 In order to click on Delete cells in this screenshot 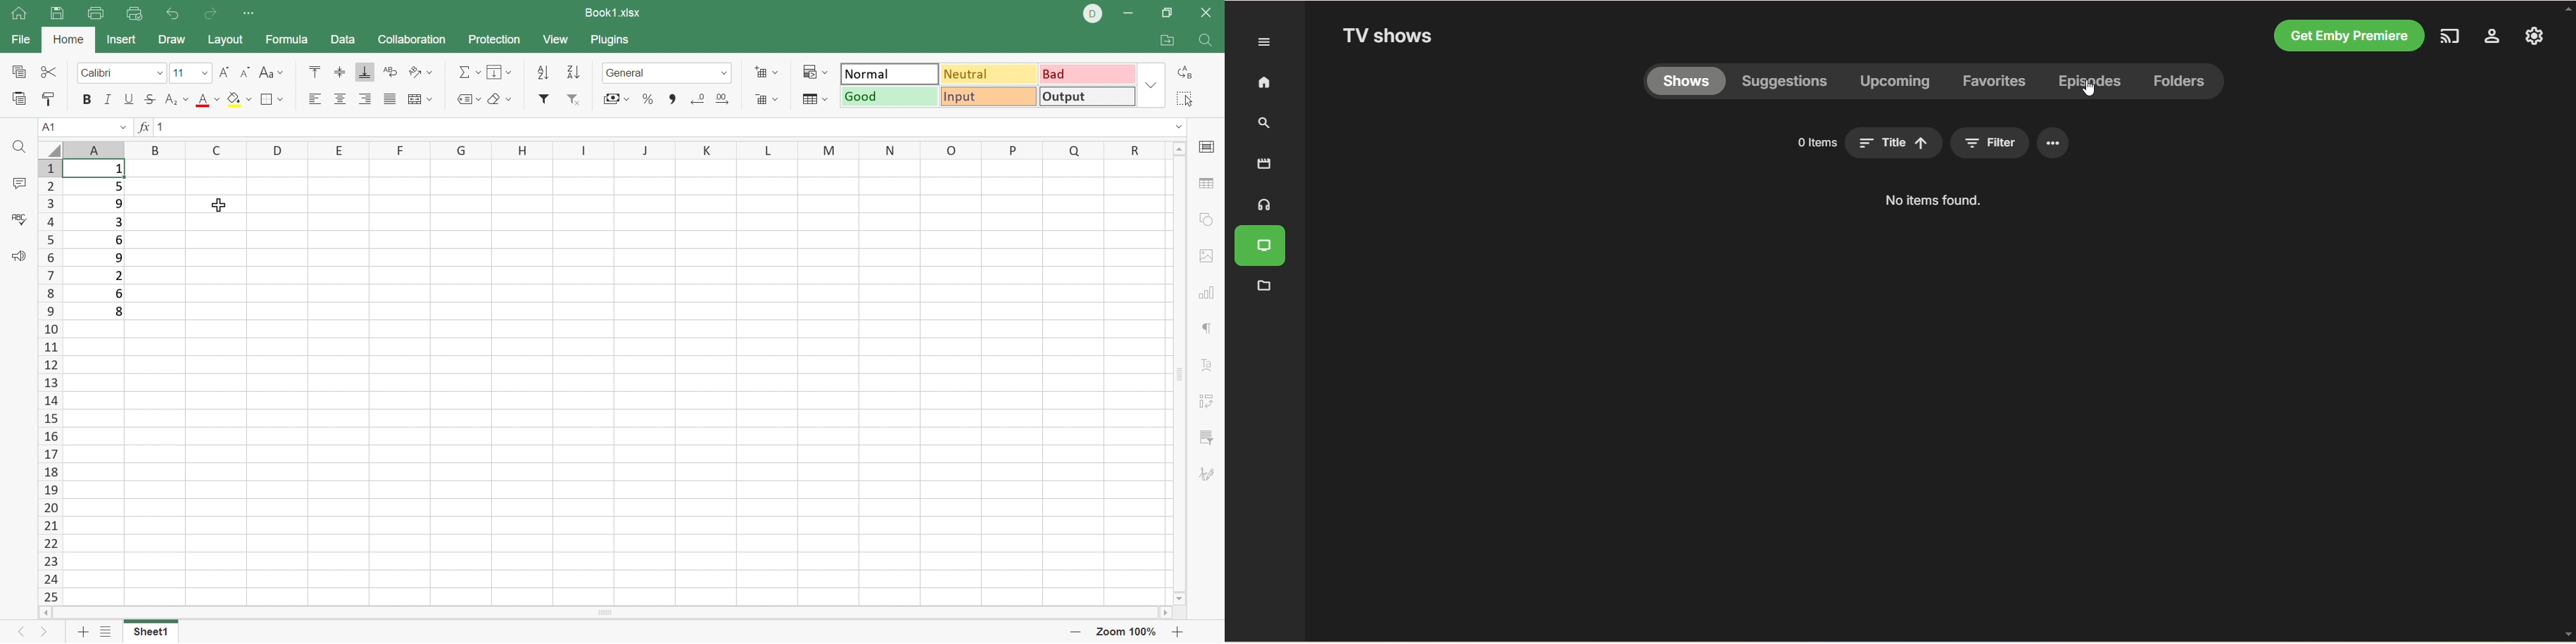, I will do `click(766, 100)`.